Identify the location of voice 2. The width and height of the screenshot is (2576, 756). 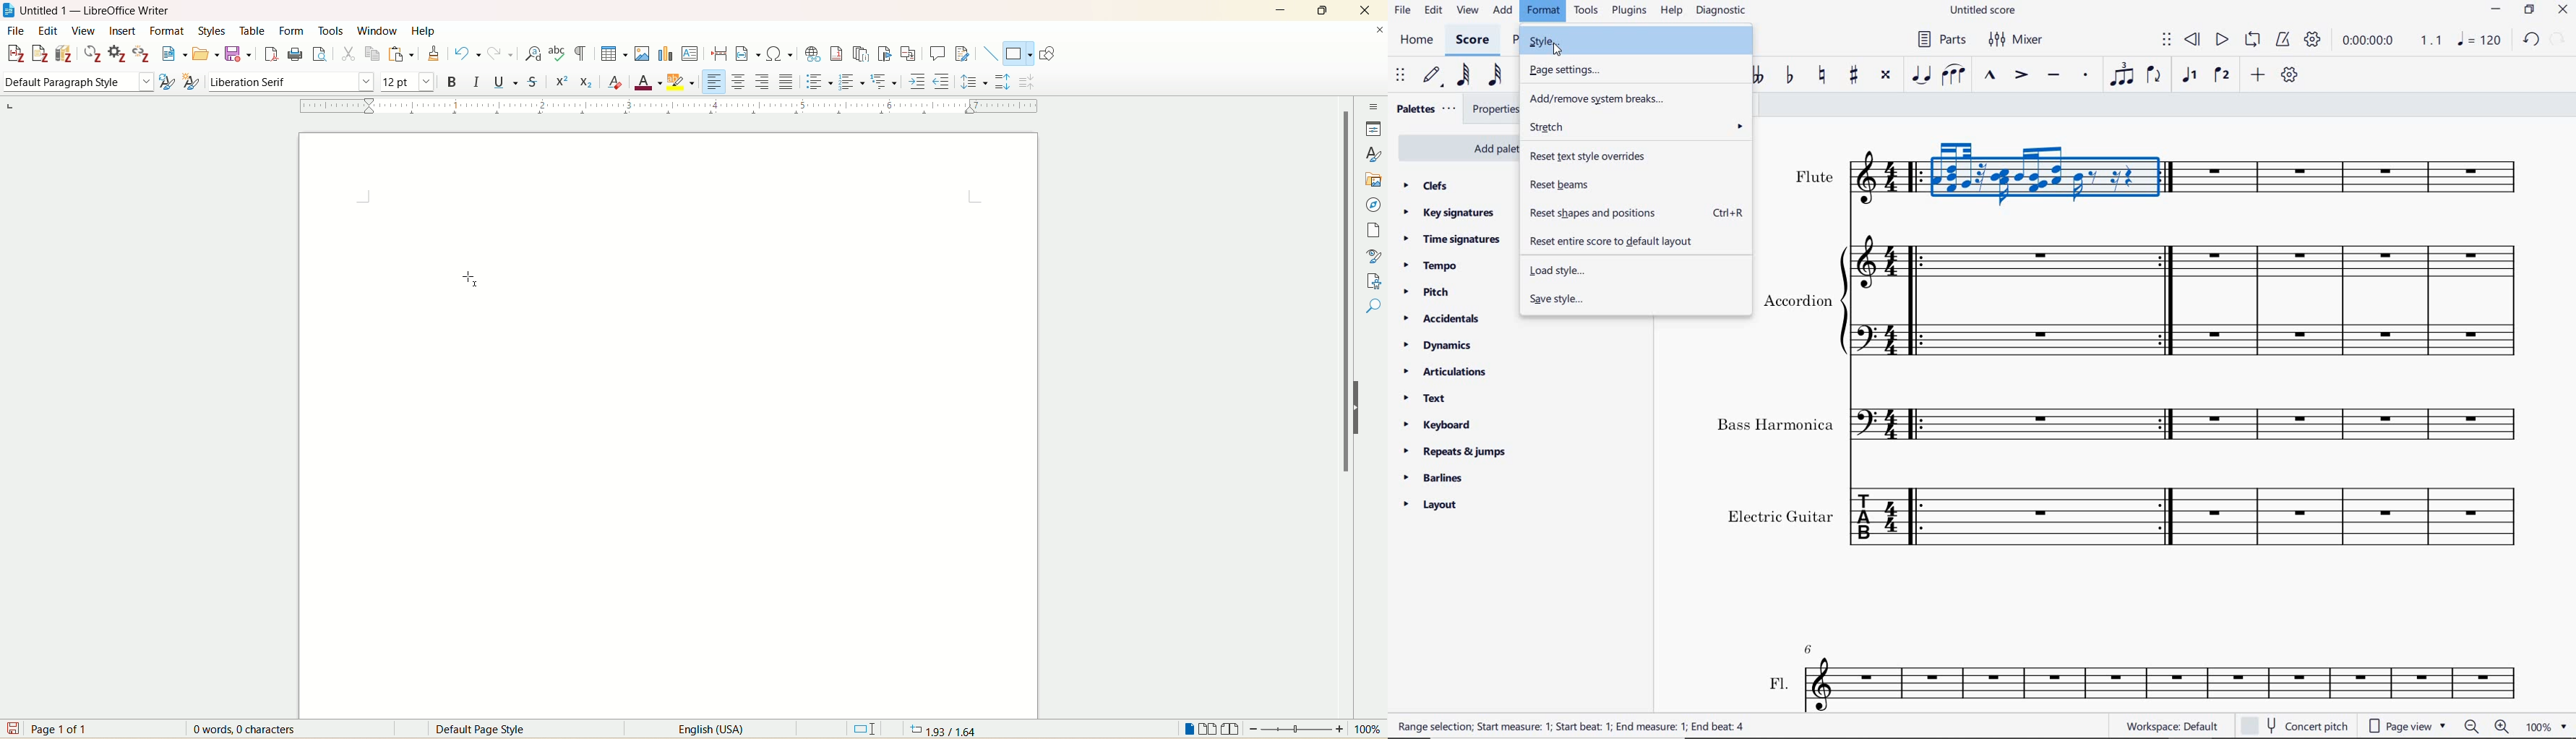
(2222, 74).